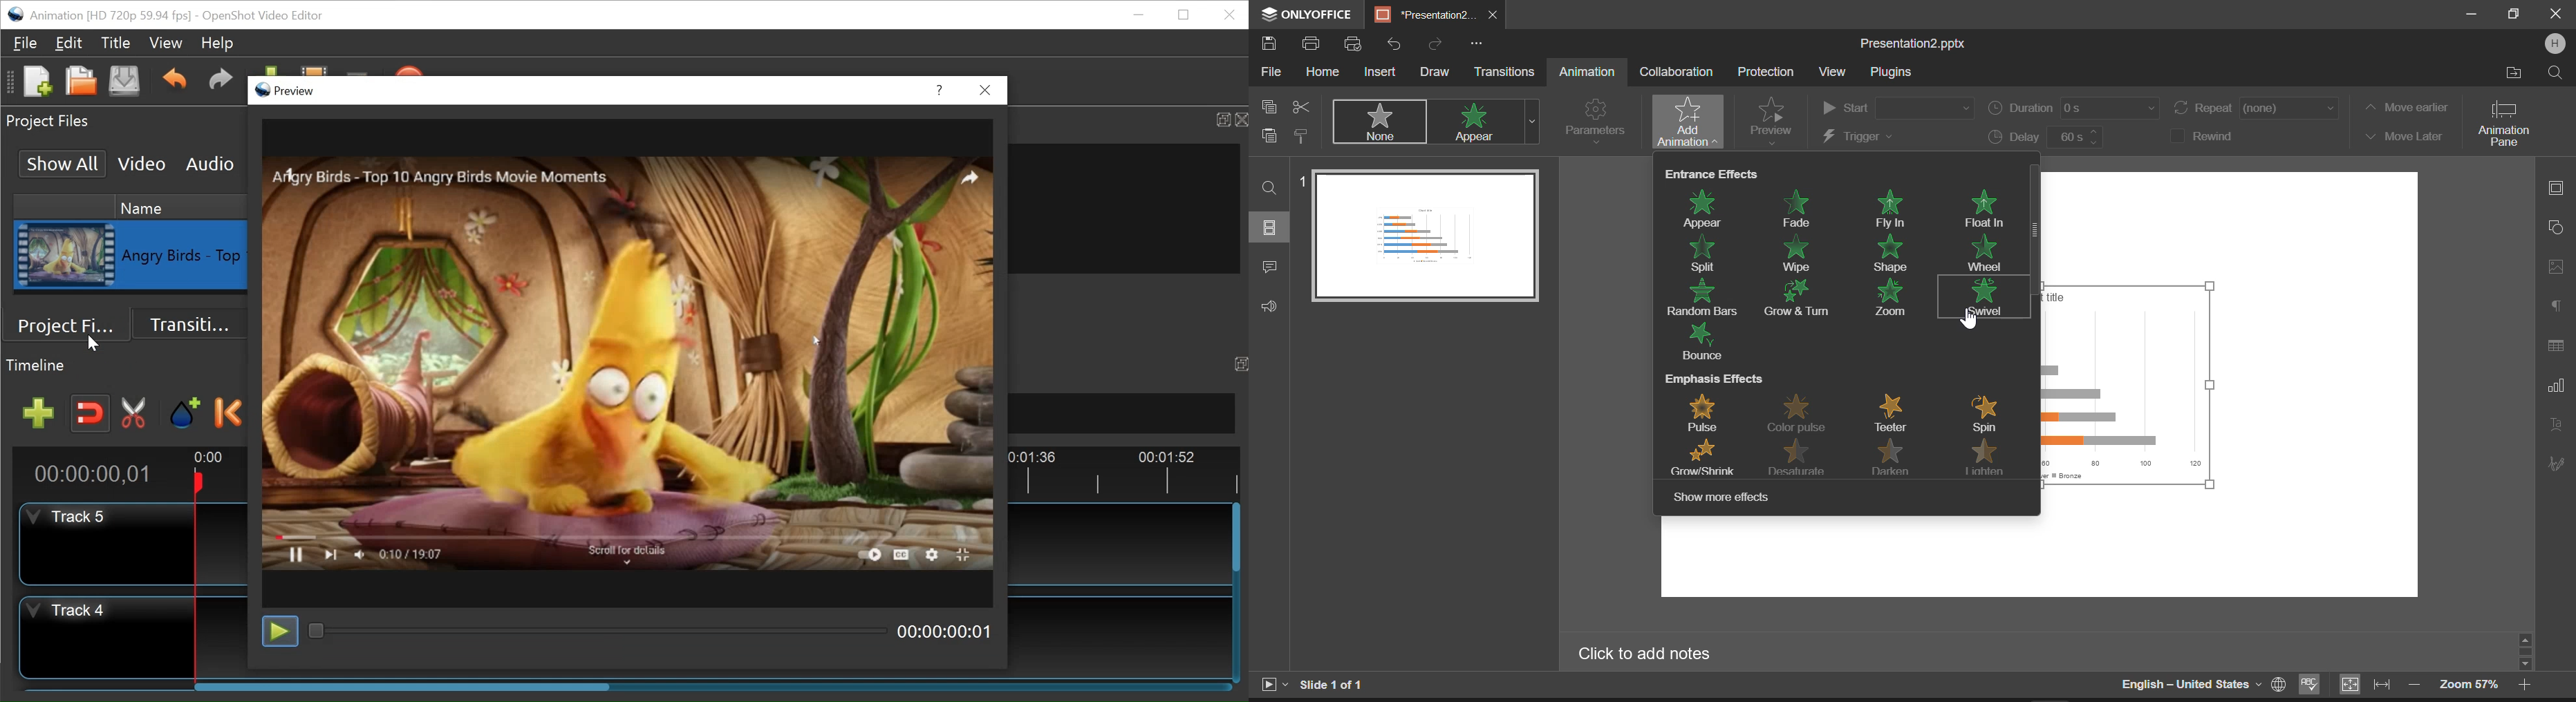  I want to click on Undo, so click(1394, 41).